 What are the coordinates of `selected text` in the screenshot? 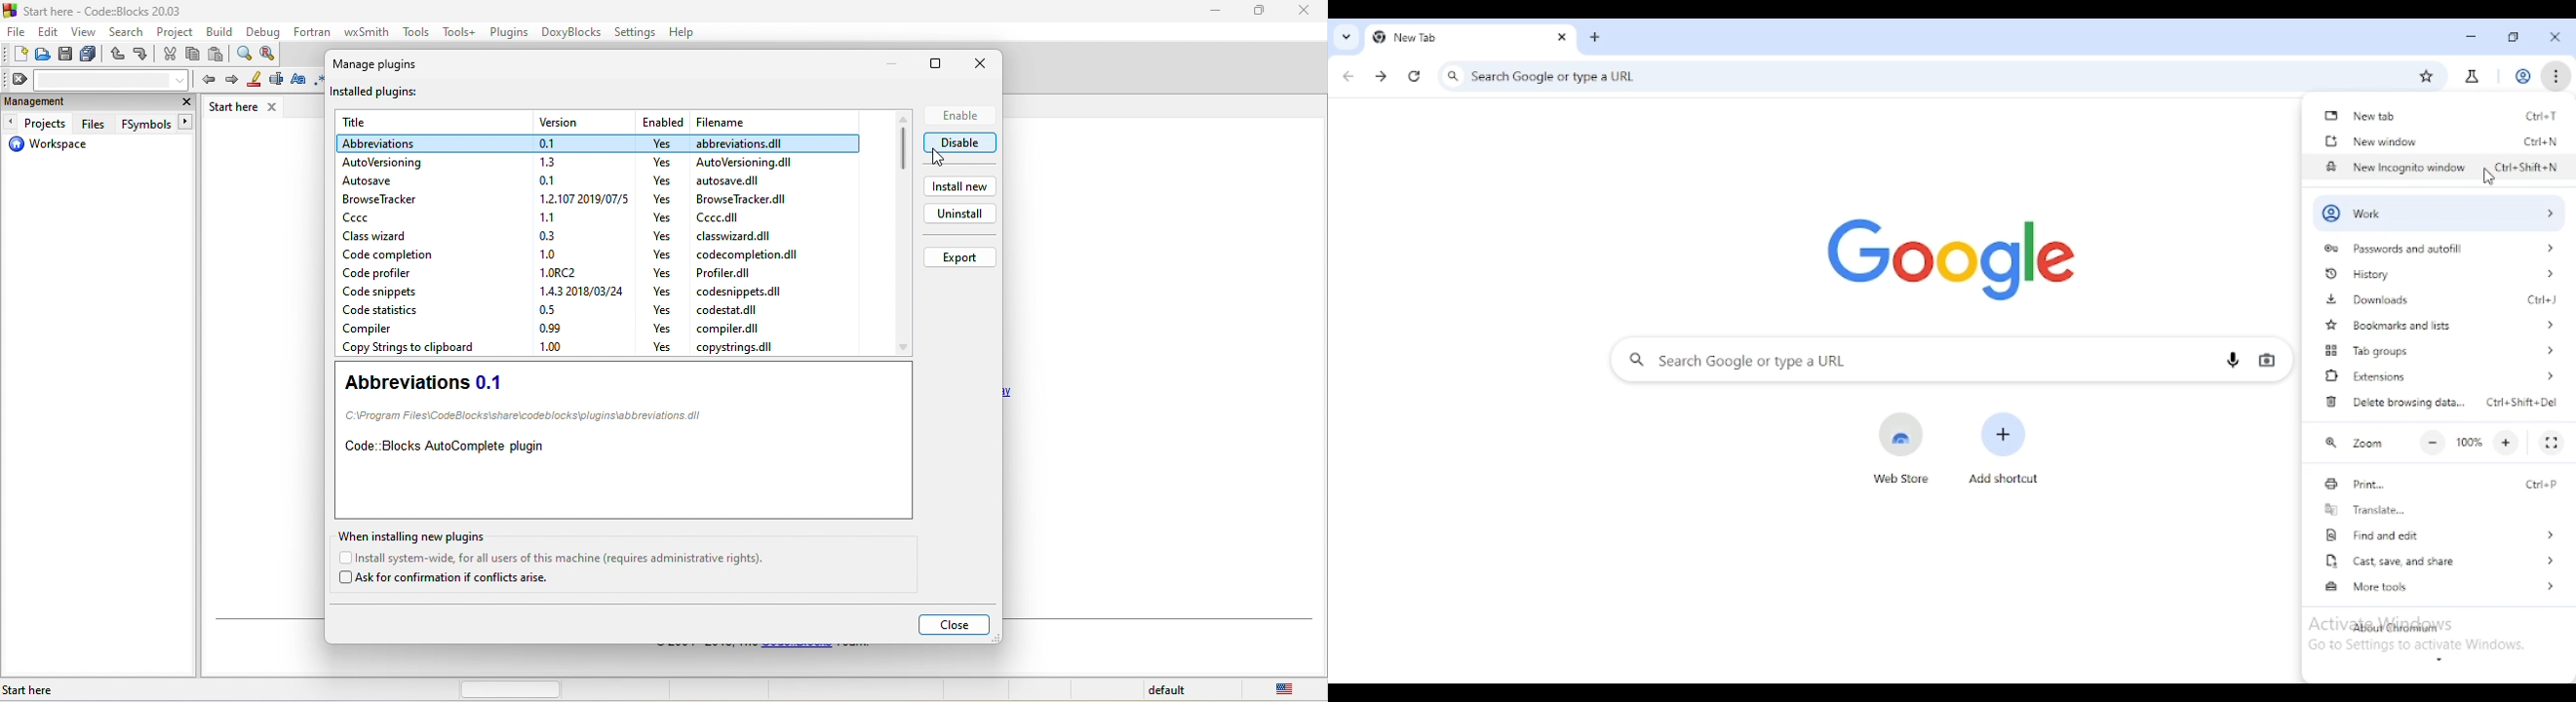 It's located at (276, 82).